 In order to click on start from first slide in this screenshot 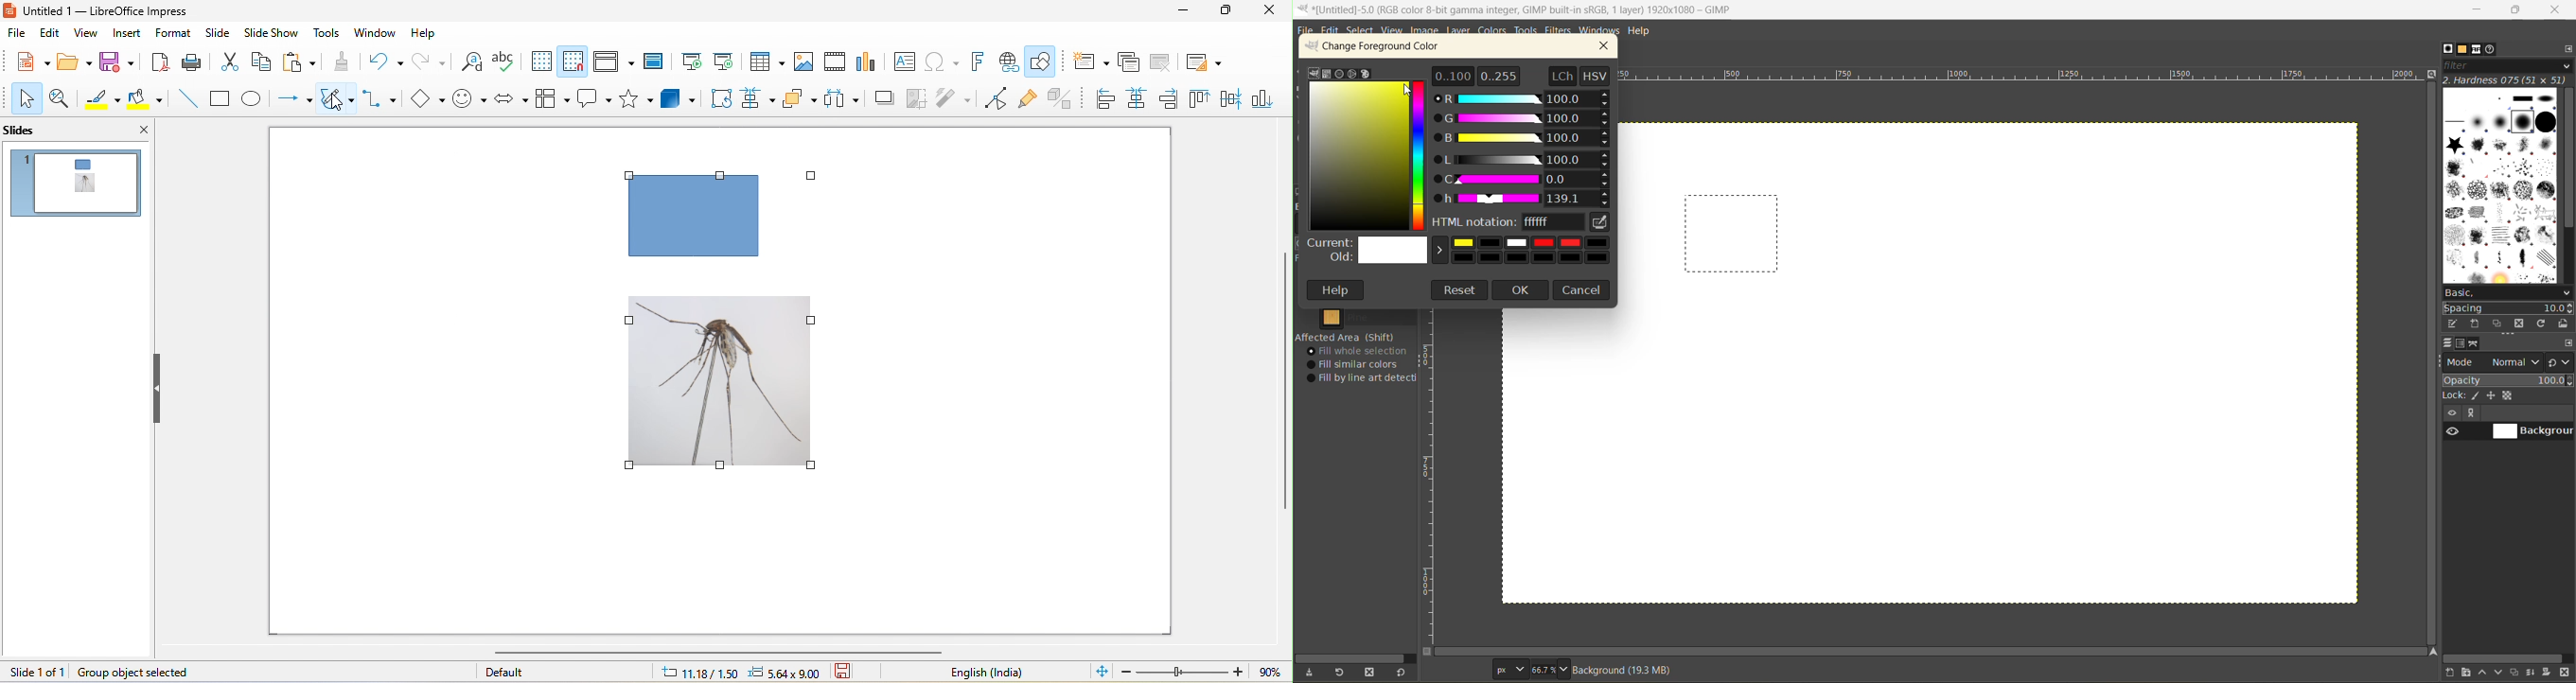, I will do `click(694, 61)`.